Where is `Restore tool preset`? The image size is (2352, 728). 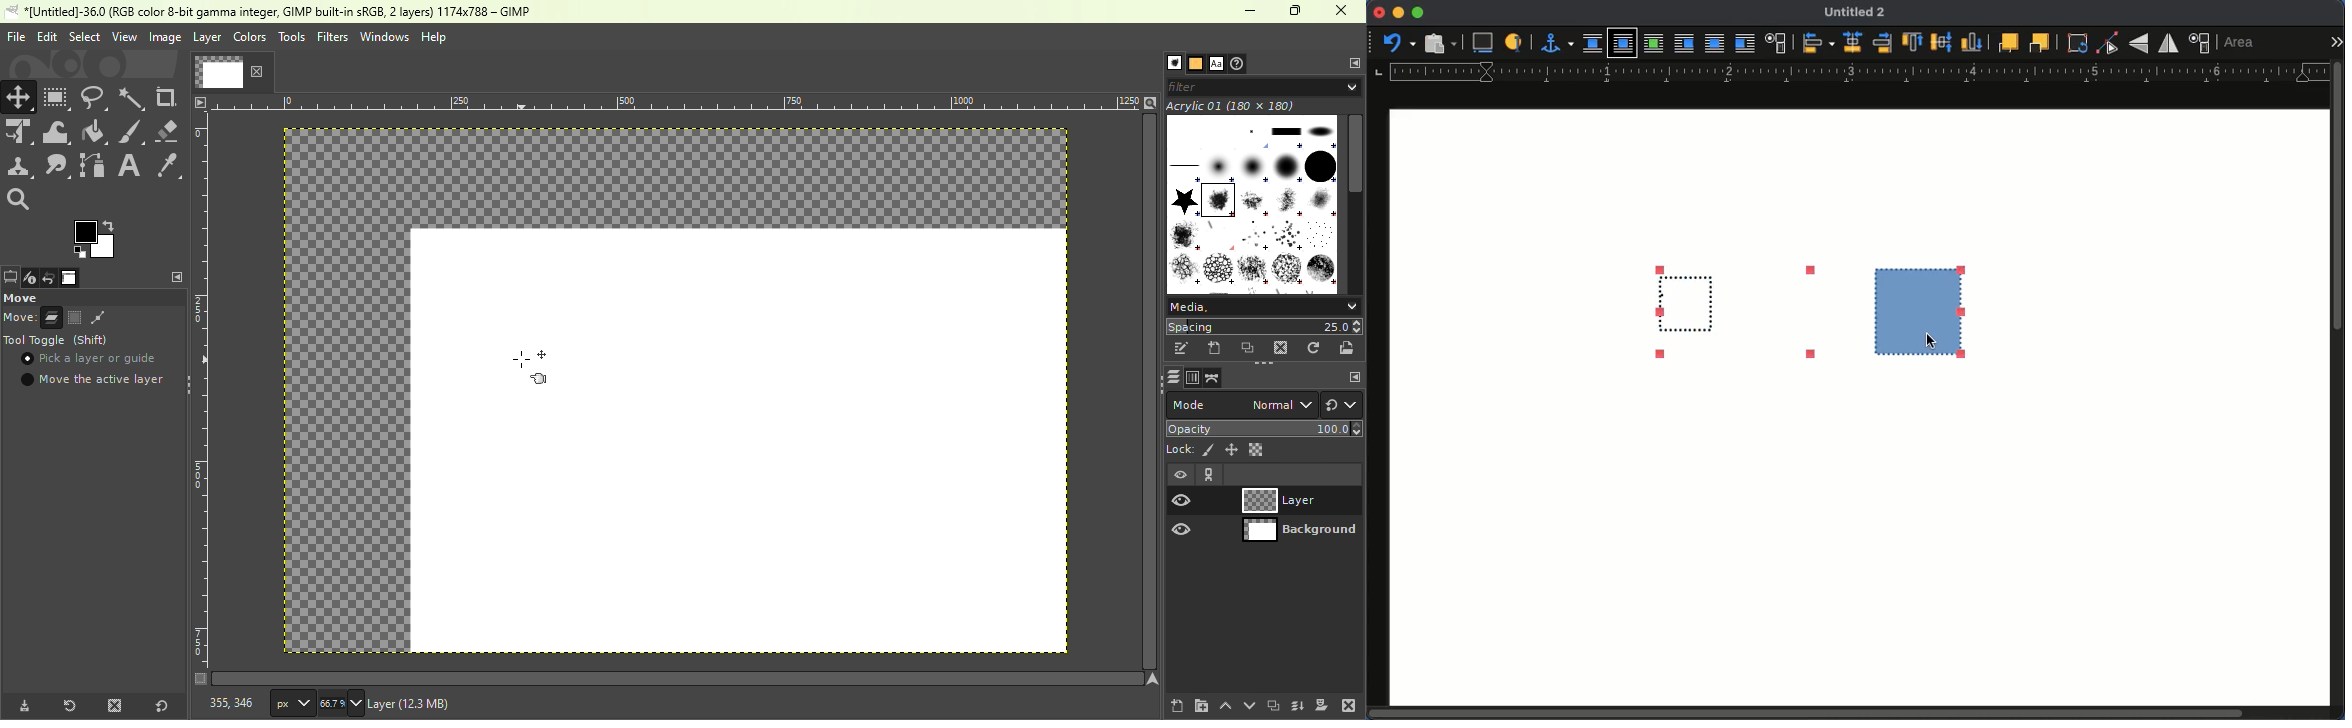 Restore tool preset is located at coordinates (67, 706).